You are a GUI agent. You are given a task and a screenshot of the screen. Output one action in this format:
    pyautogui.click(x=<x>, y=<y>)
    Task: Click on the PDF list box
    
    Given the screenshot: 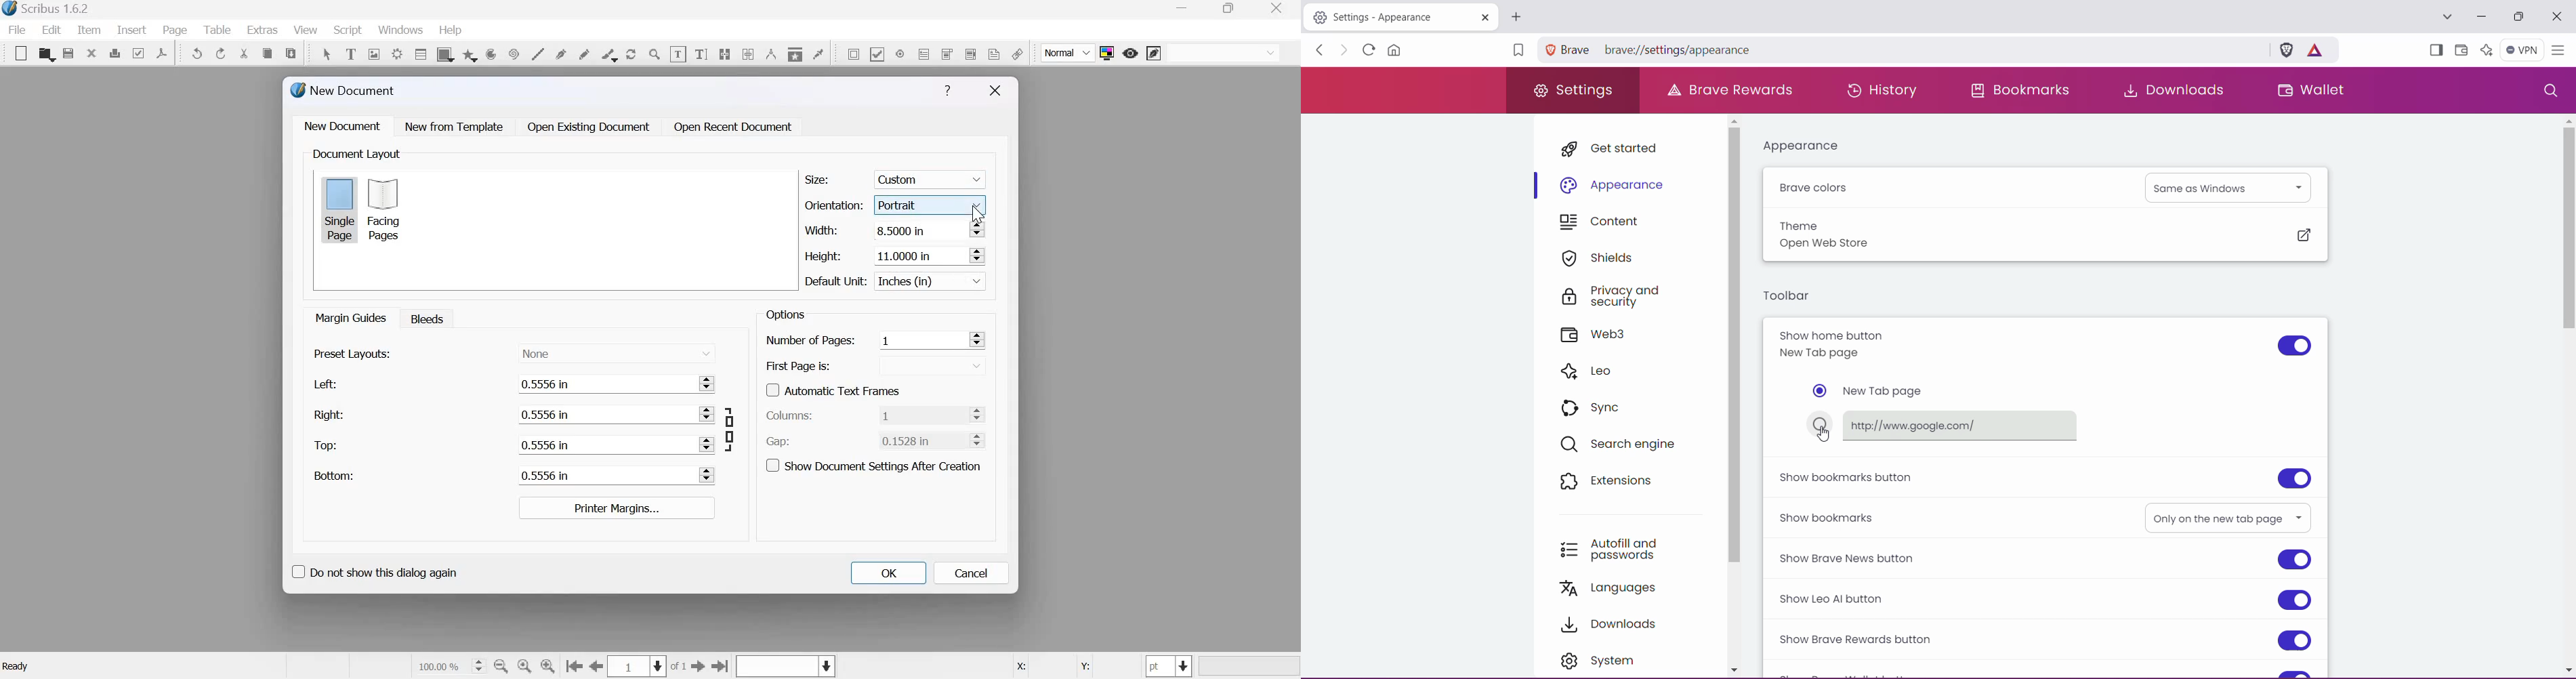 What is the action you would take?
    pyautogui.click(x=970, y=52)
    